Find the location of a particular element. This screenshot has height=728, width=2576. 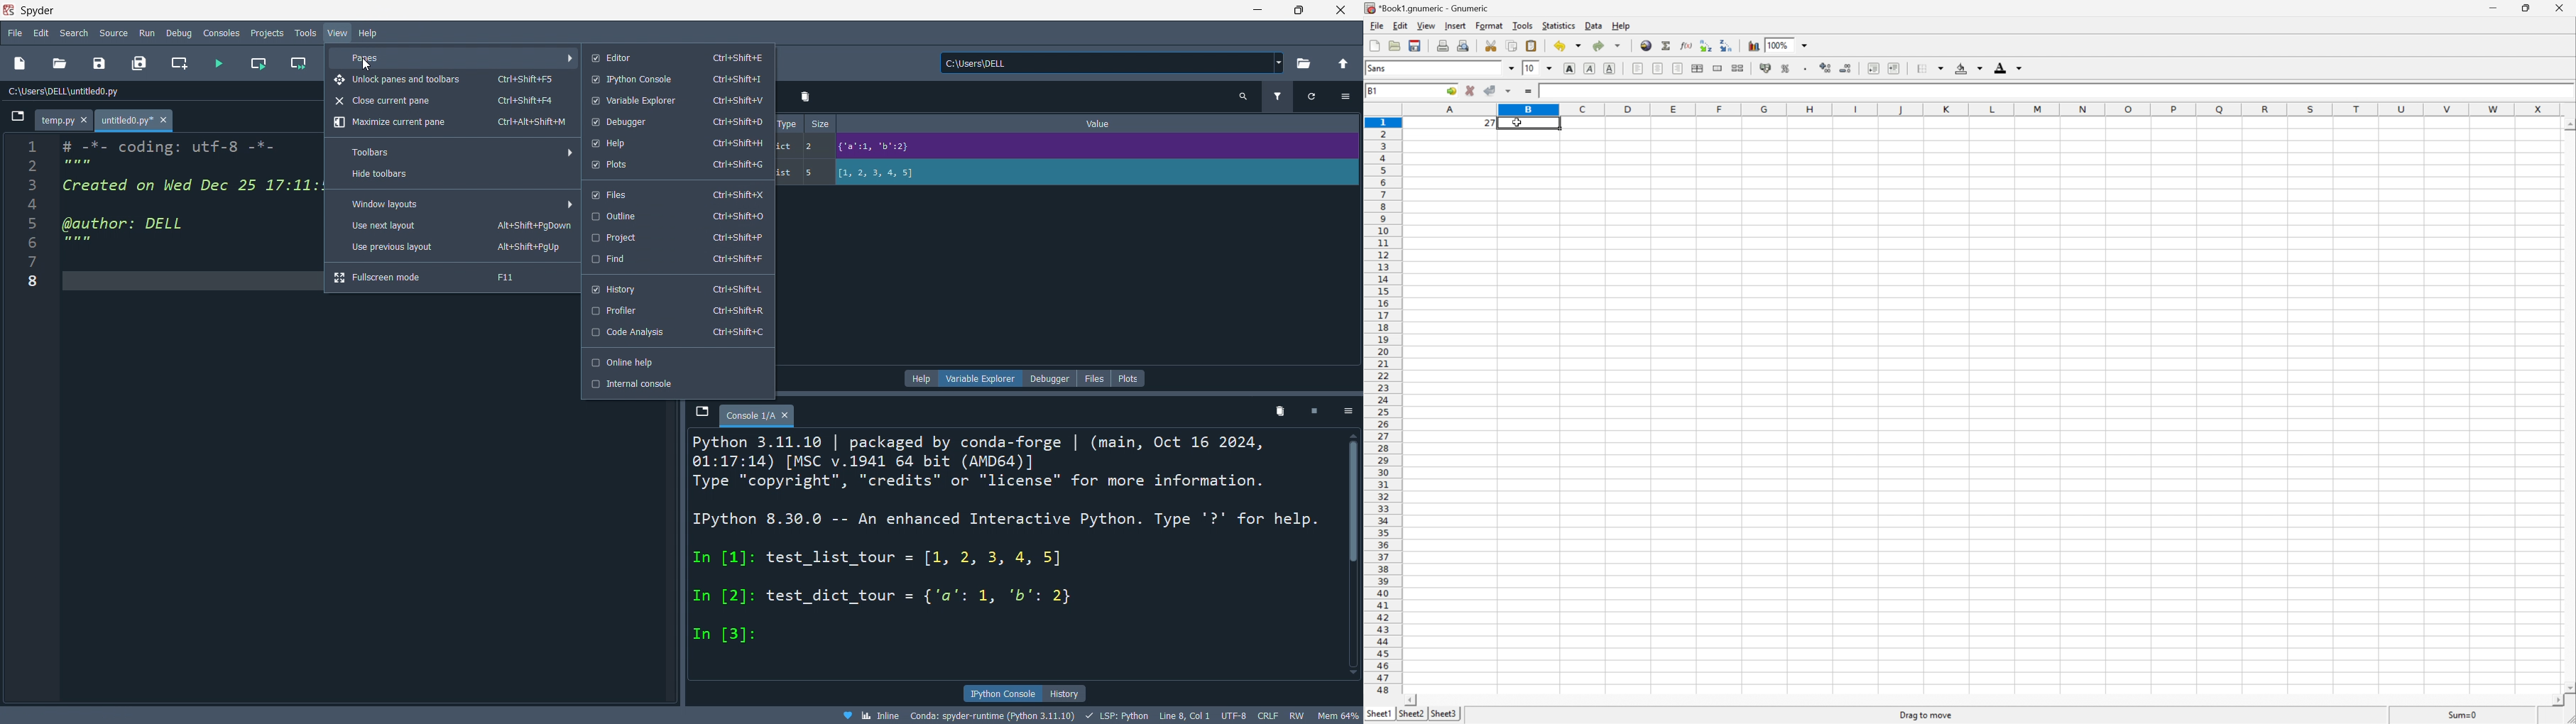

online help is located at coordinates (677, 361).